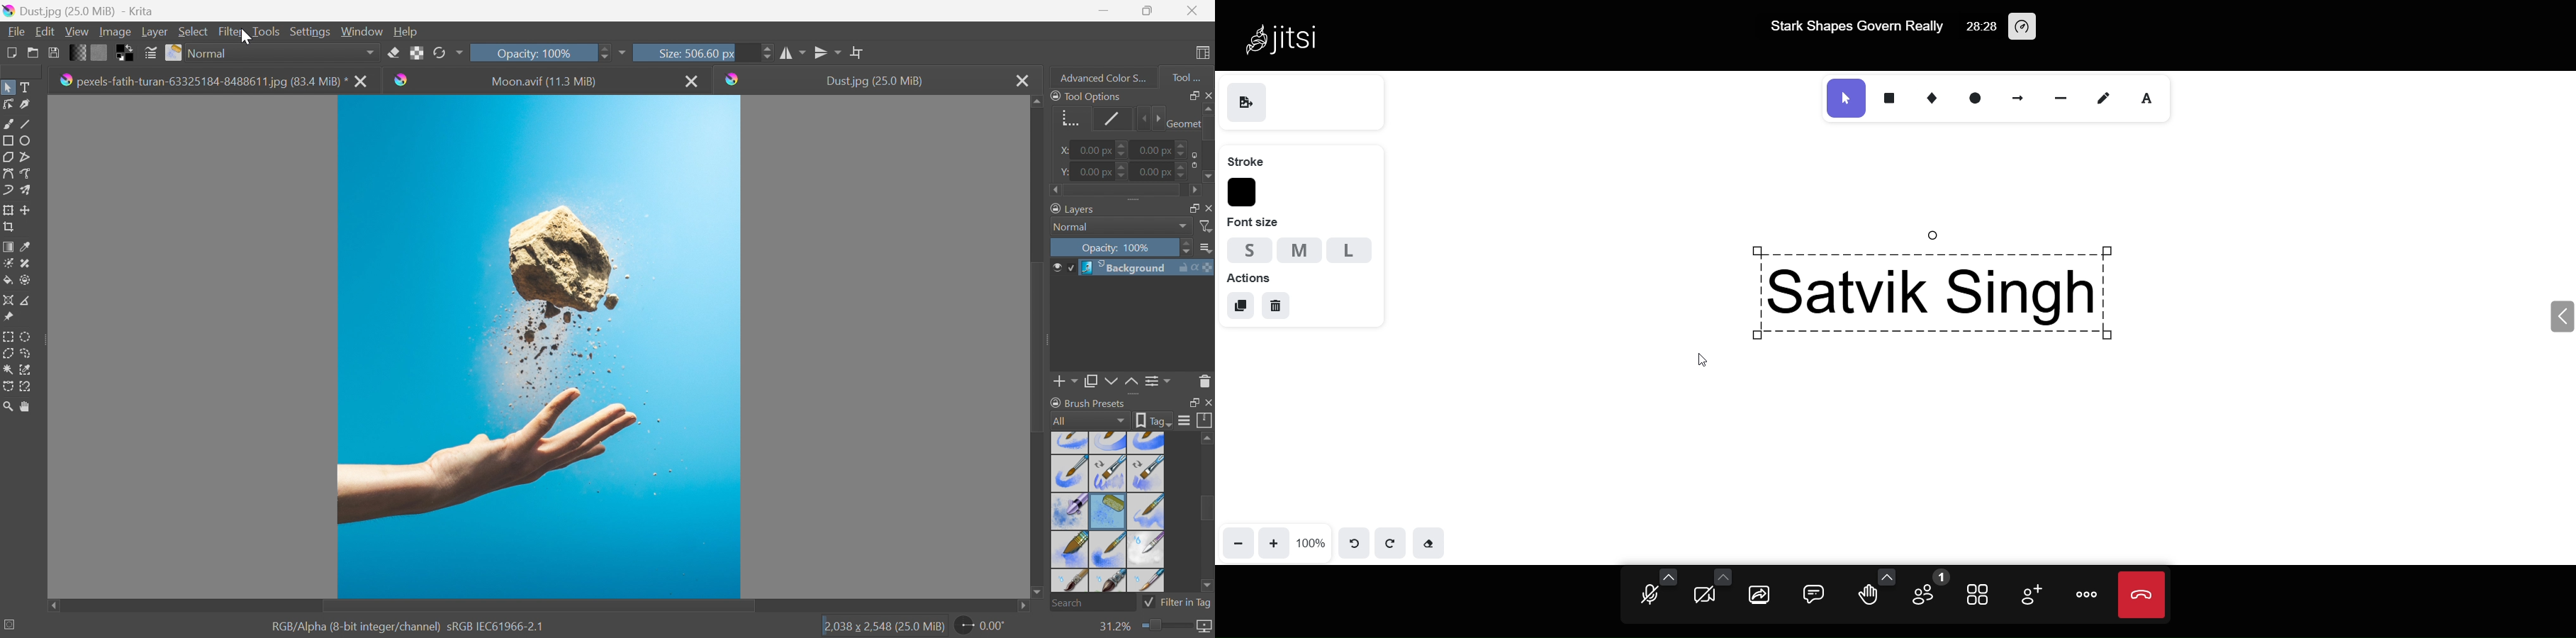 The image size is (2576, 644). Describe the element at coordinates (1847, 97) in the screenshot. I see `select` at that location.